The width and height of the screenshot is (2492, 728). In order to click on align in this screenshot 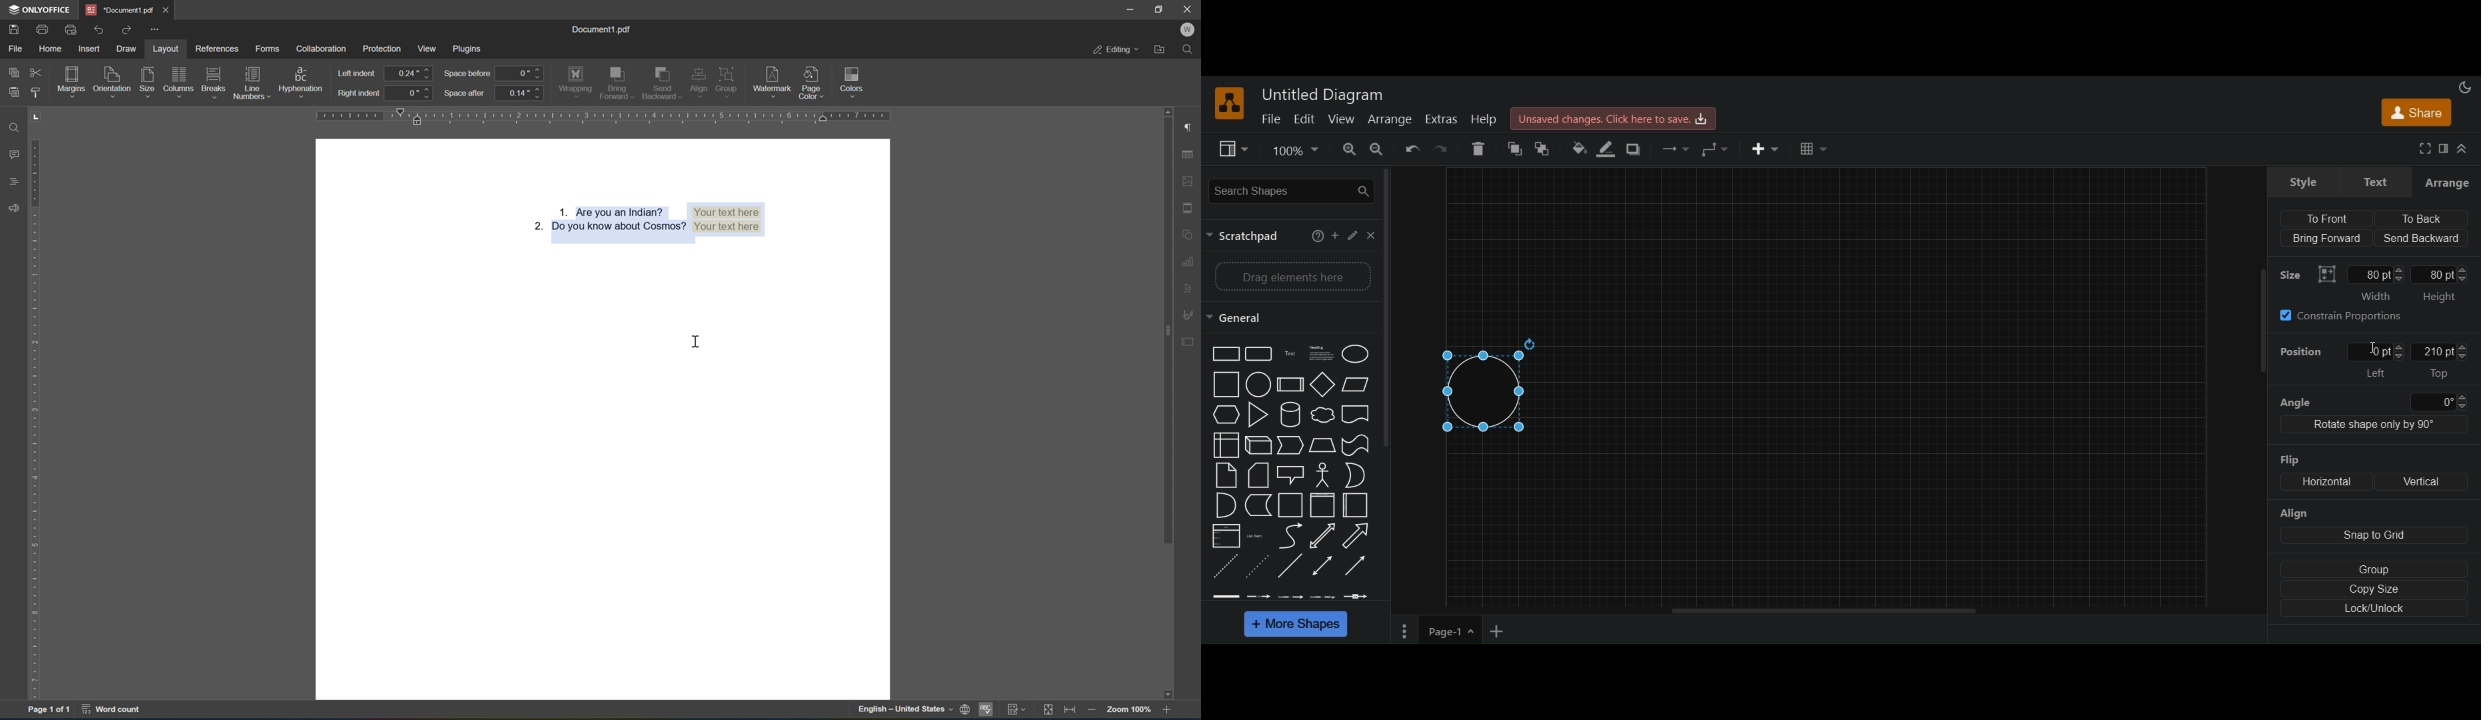, I will do `click(698, 80)`.